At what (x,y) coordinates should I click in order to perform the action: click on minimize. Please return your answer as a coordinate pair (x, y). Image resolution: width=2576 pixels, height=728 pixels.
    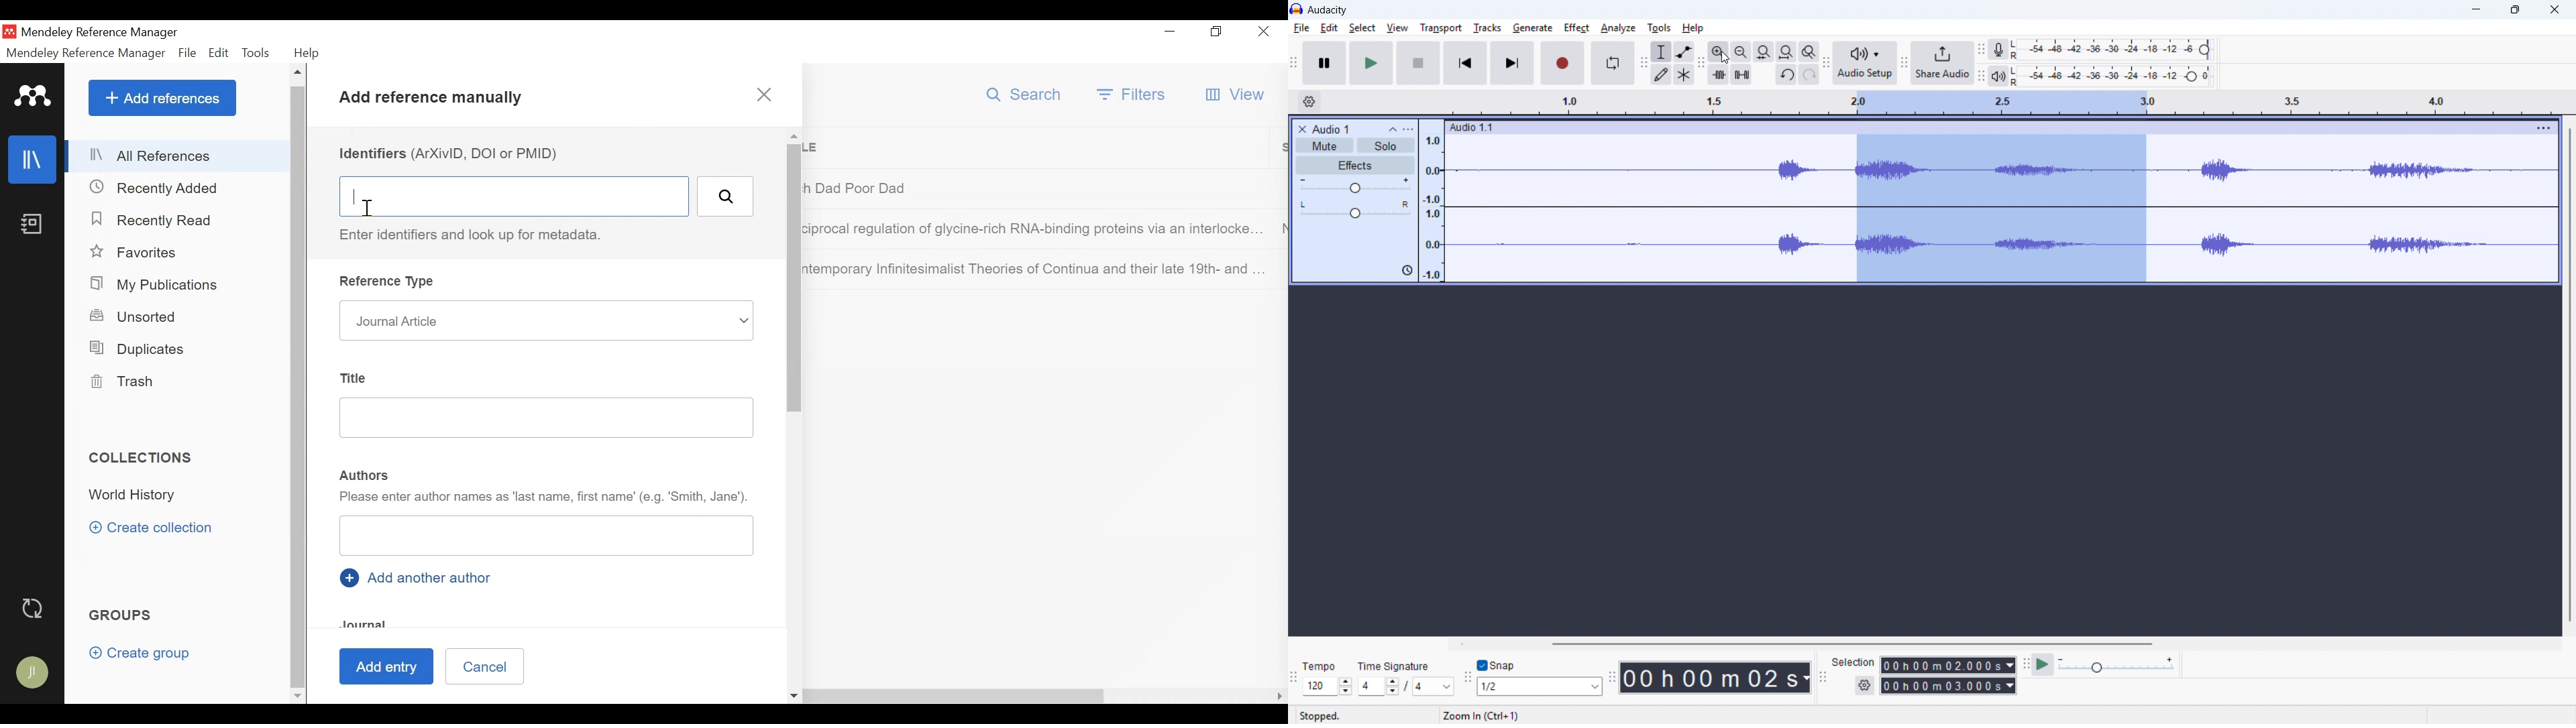
    Looking at the image, I should click on (1170, 32).